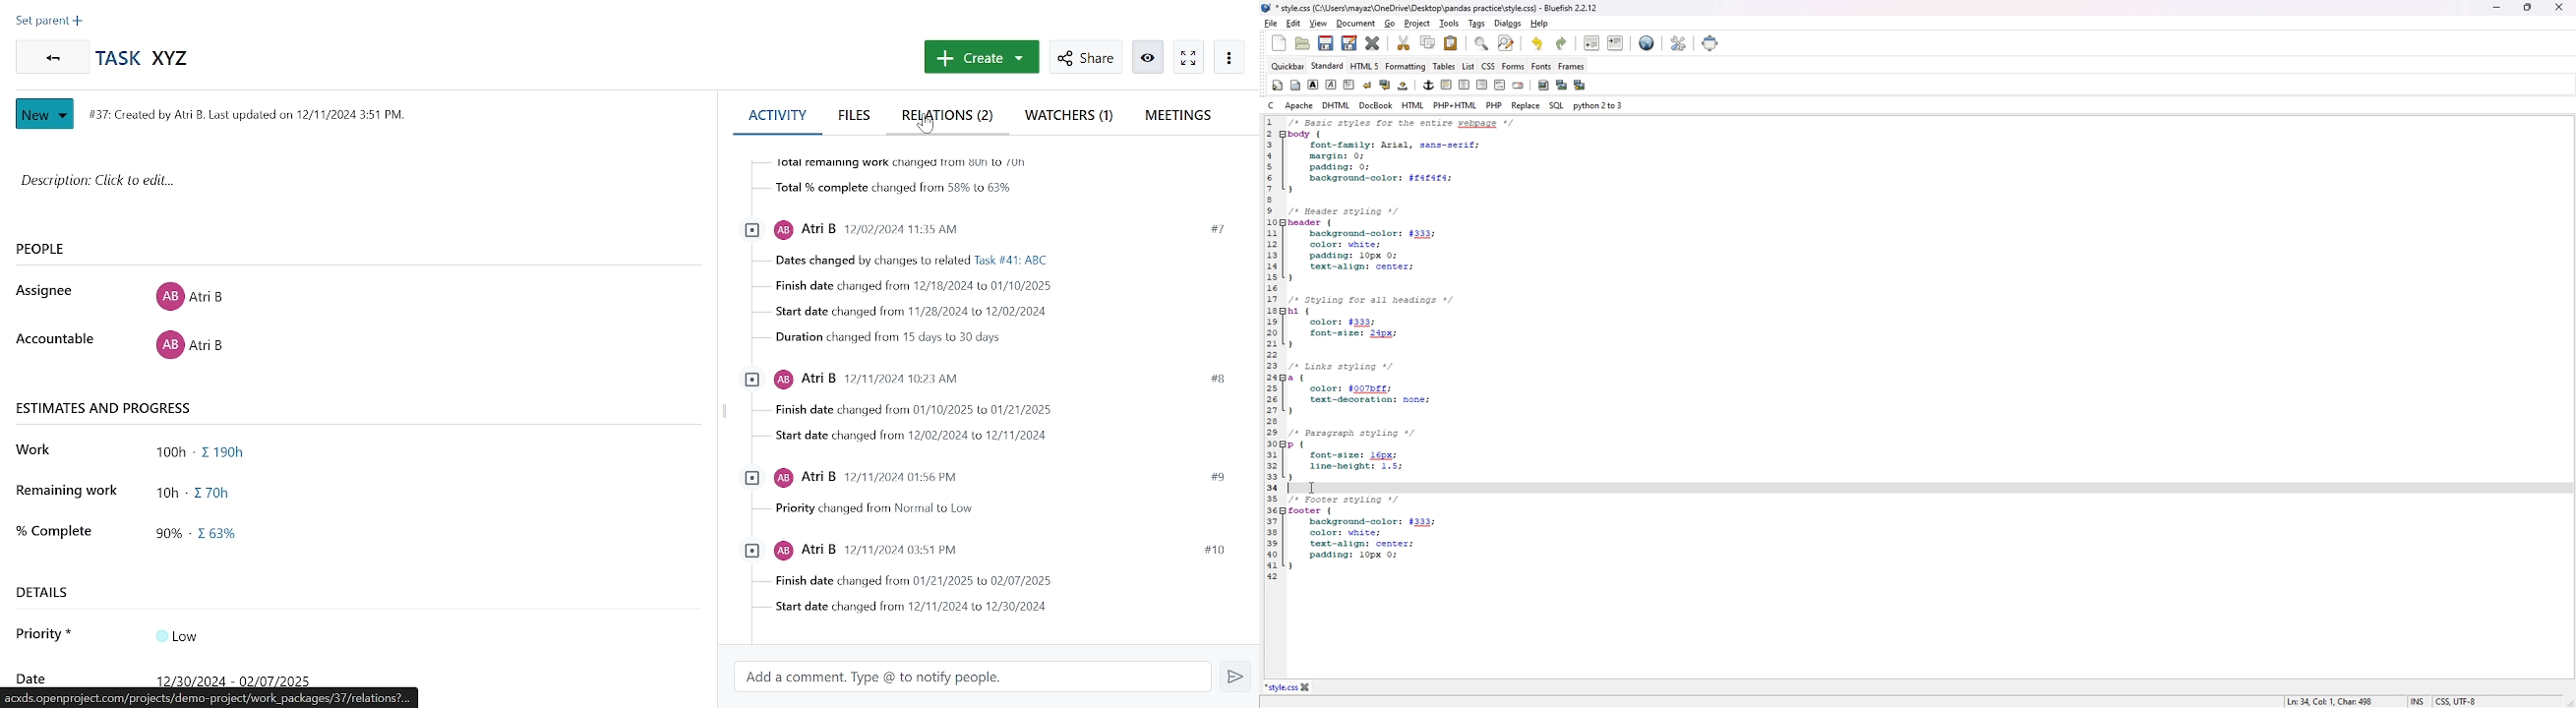 Image resolution: width=2576 pixels, height=728 pixels. What do you see at coordinates (54, 340) in the screenshot?
I see `accountable` at bounding box center [54, 340].